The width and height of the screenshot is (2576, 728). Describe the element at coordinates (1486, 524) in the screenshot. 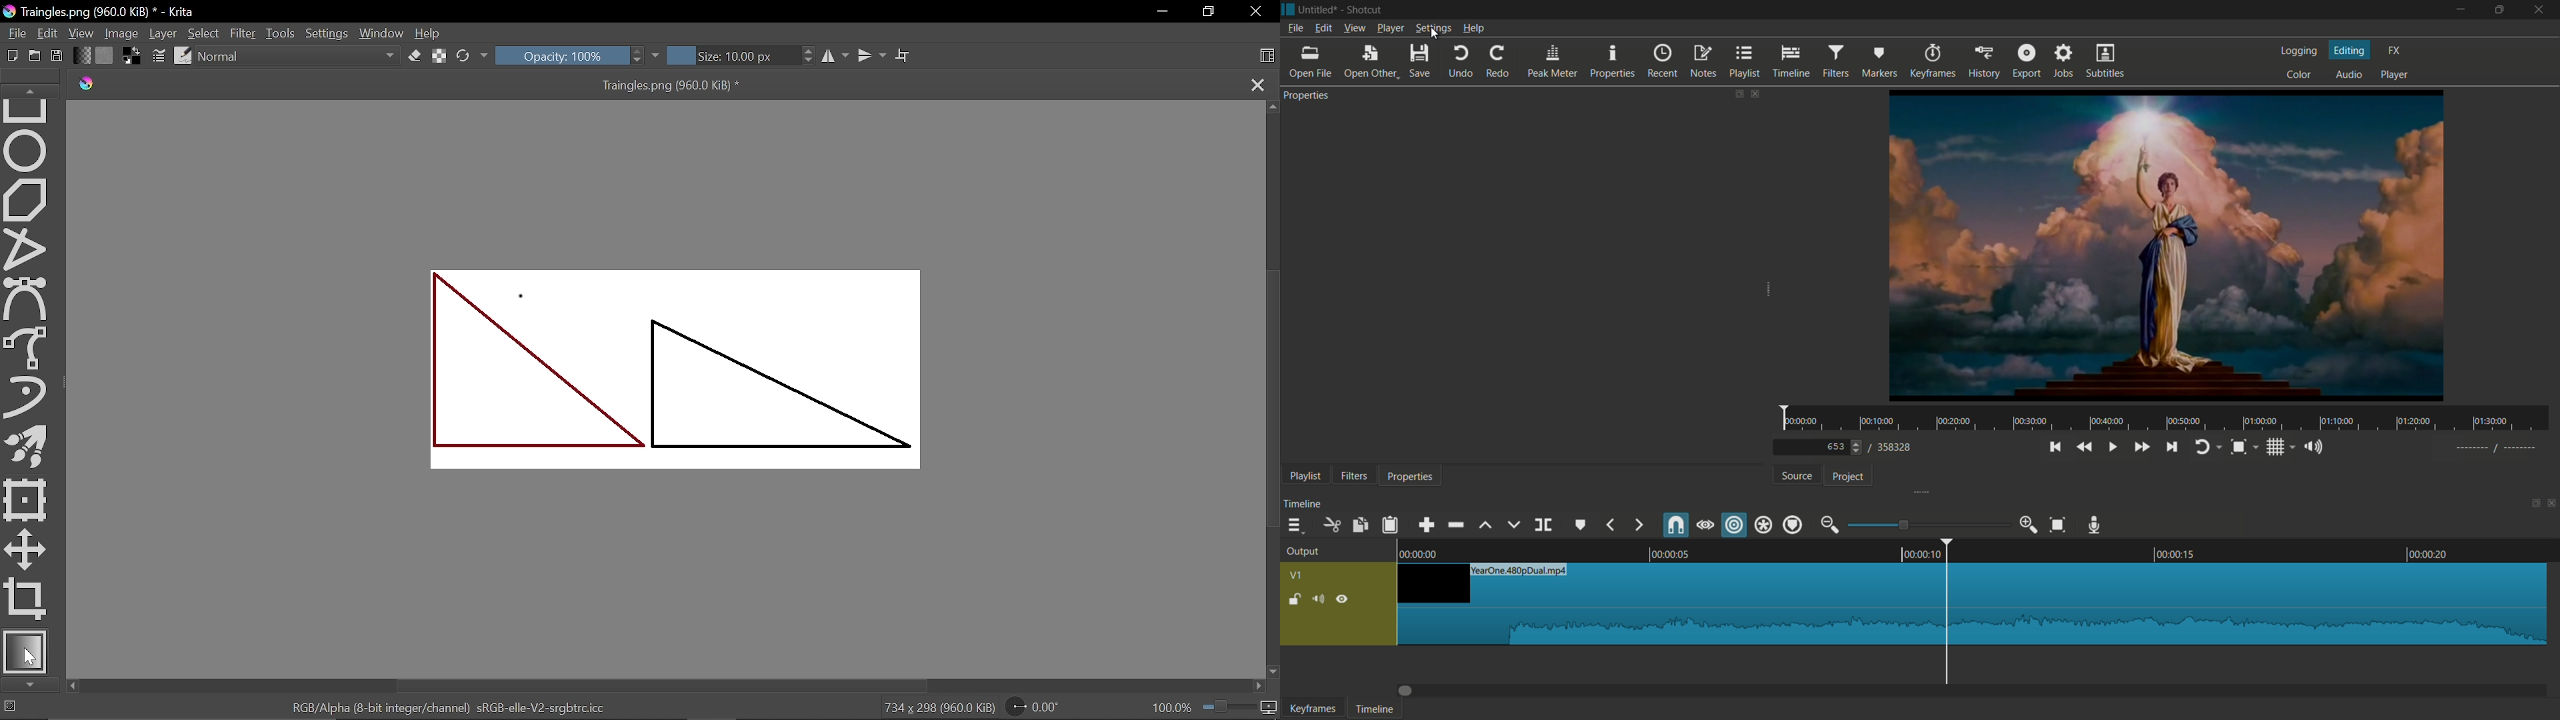

I see `lift` at that location.